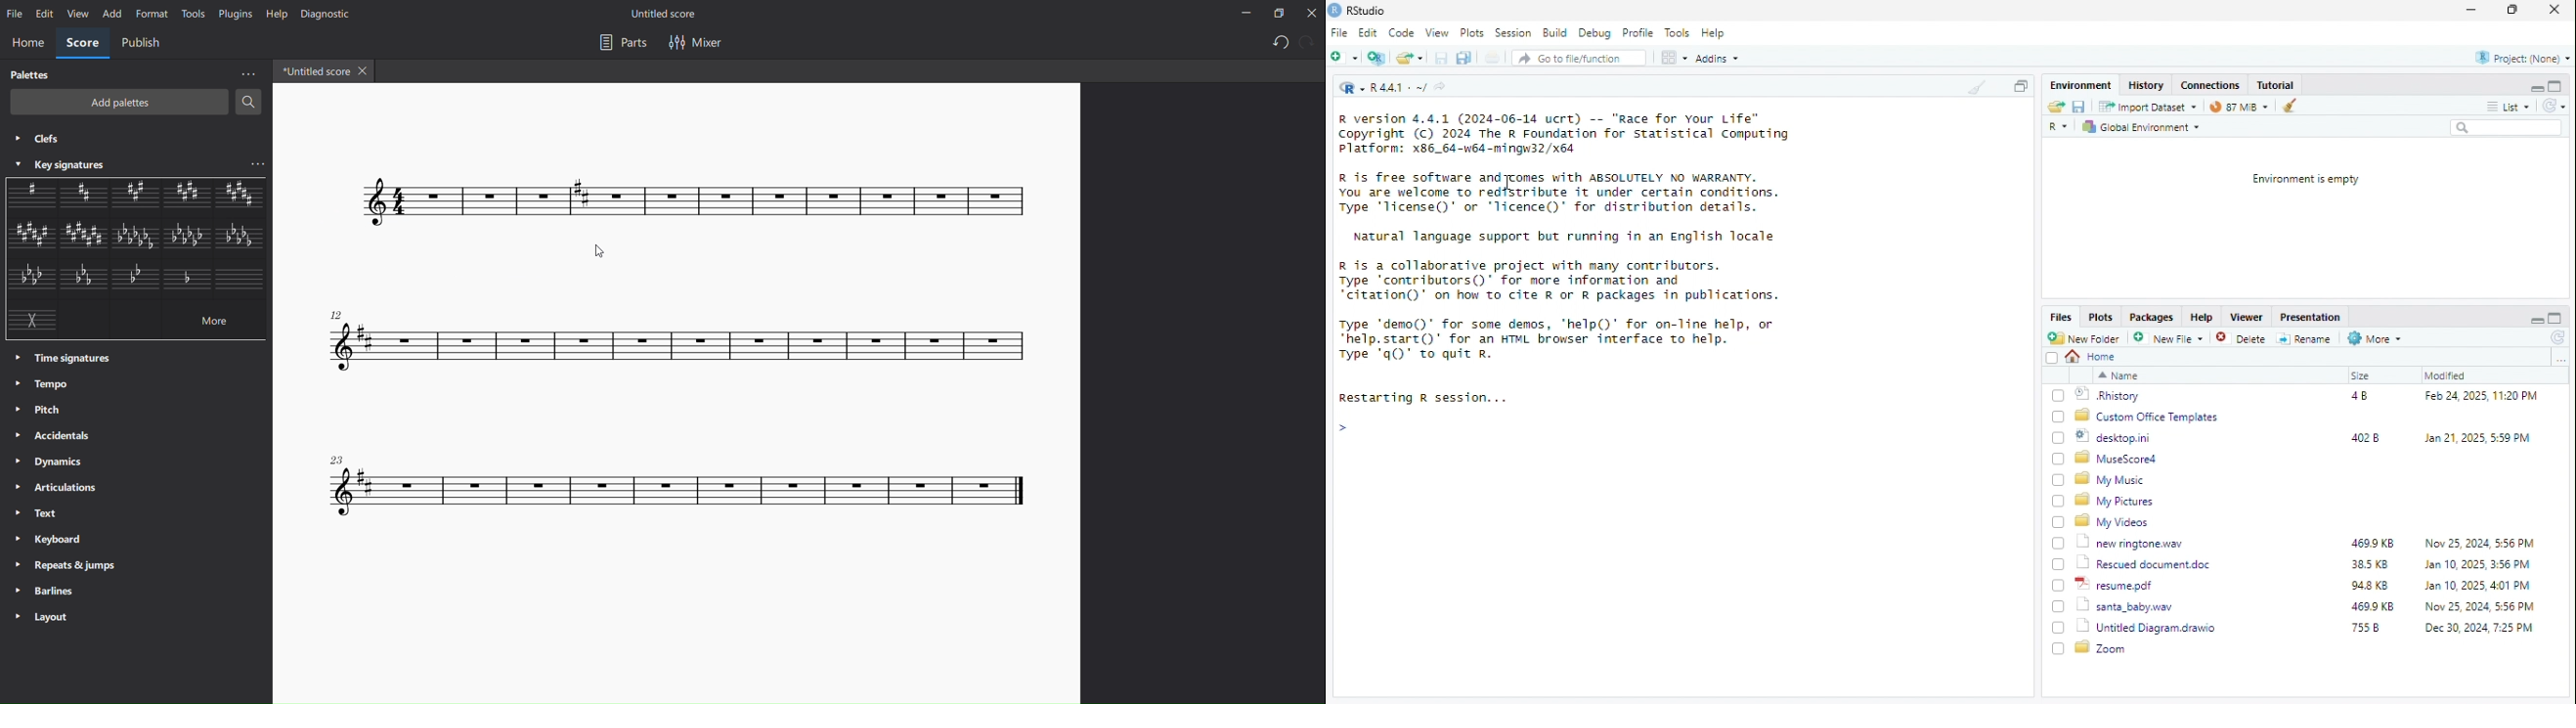  Describe the element at coordinates (2052, 358) in the screenshot. I see `Checkbox` at that location.